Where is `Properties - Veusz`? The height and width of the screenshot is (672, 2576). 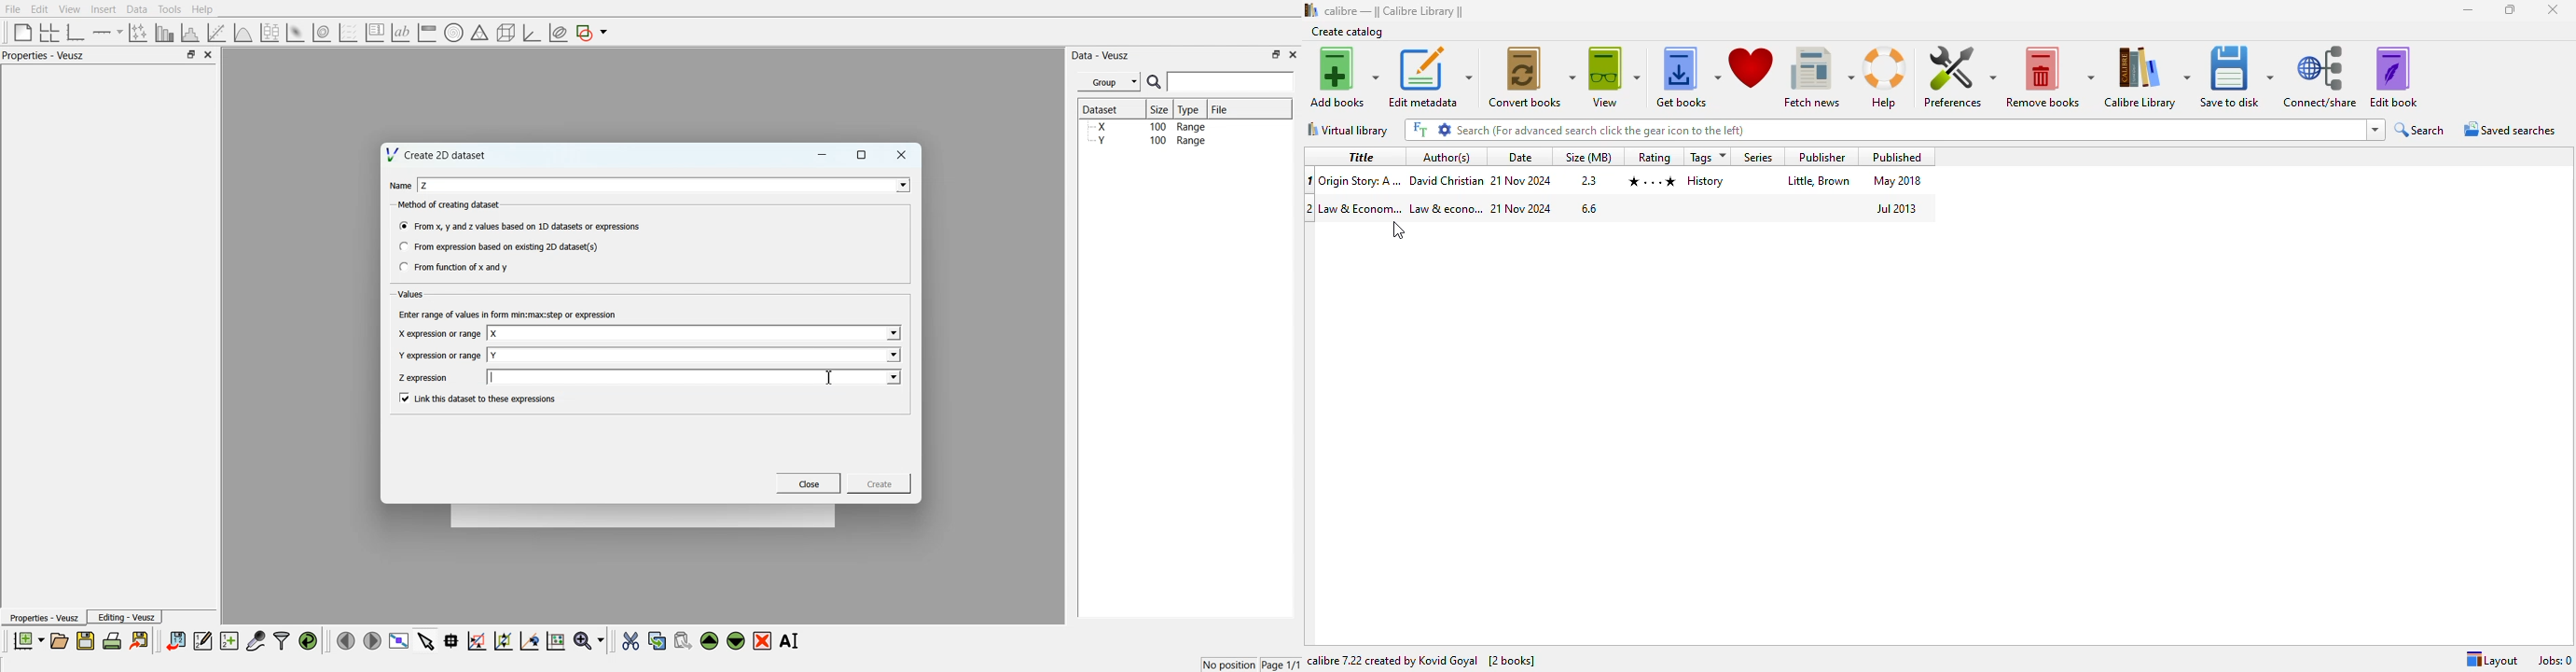
Properties - Veusz is located at coordinates (43, 617).